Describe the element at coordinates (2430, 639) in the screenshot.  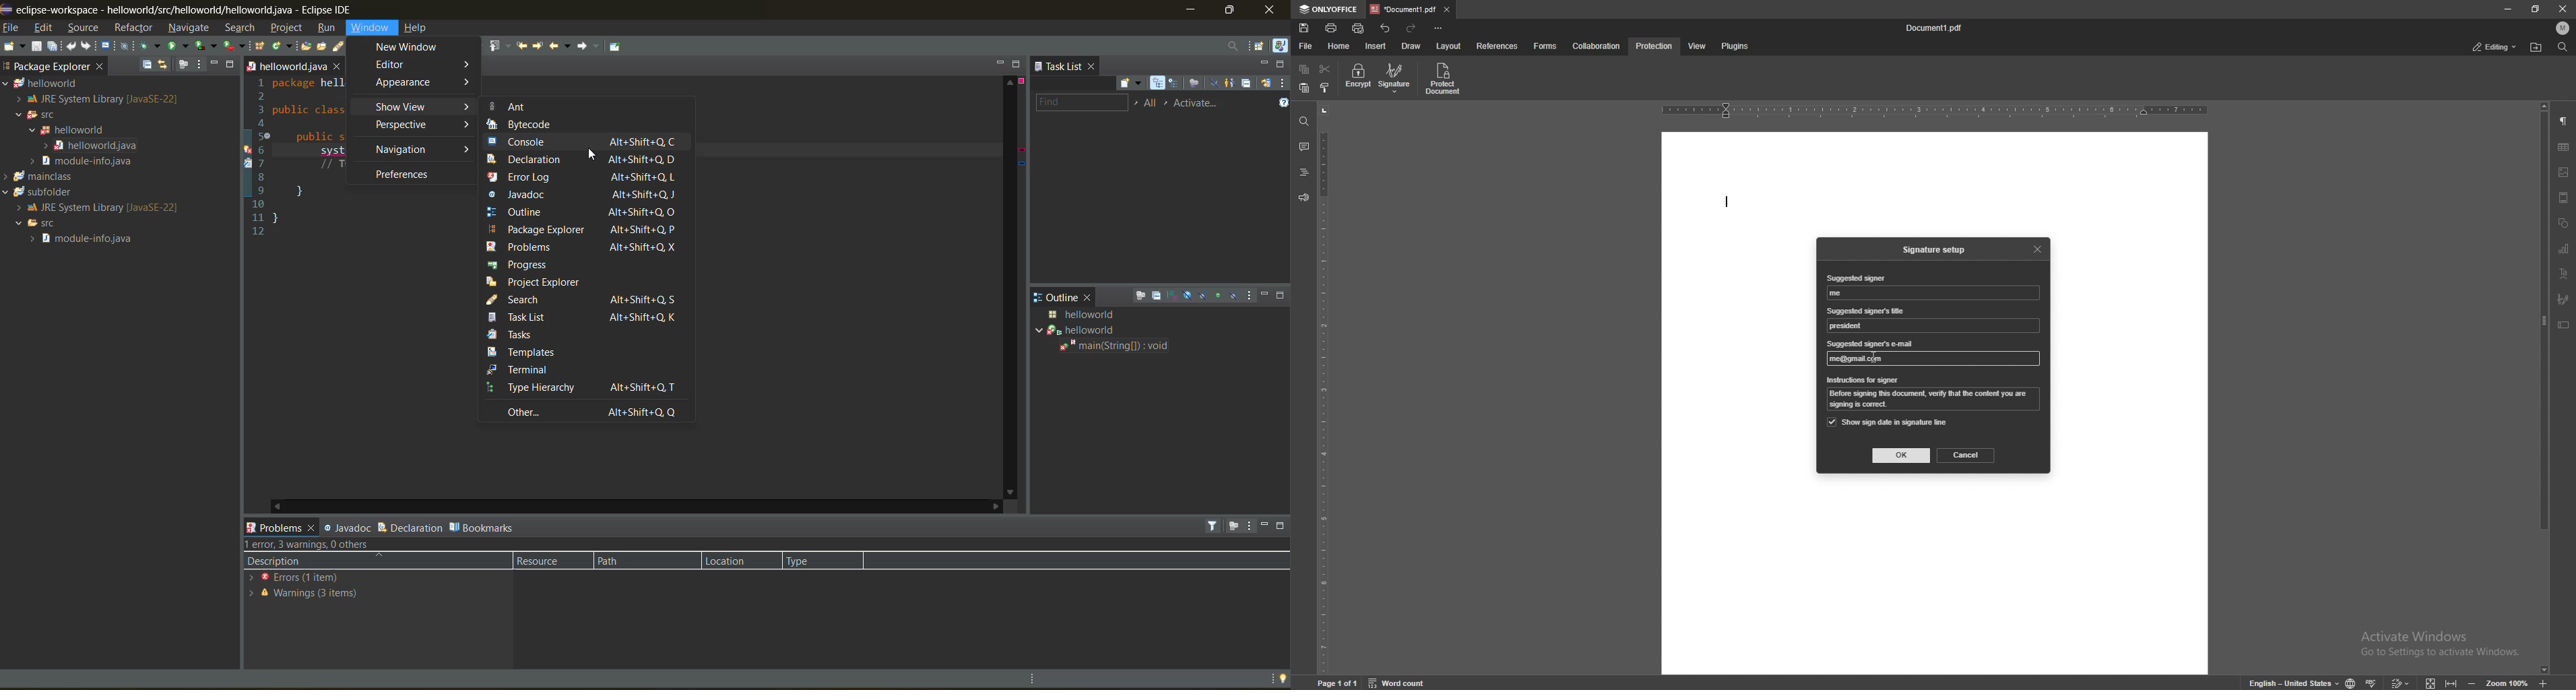
I see `Activate windows` at that location.